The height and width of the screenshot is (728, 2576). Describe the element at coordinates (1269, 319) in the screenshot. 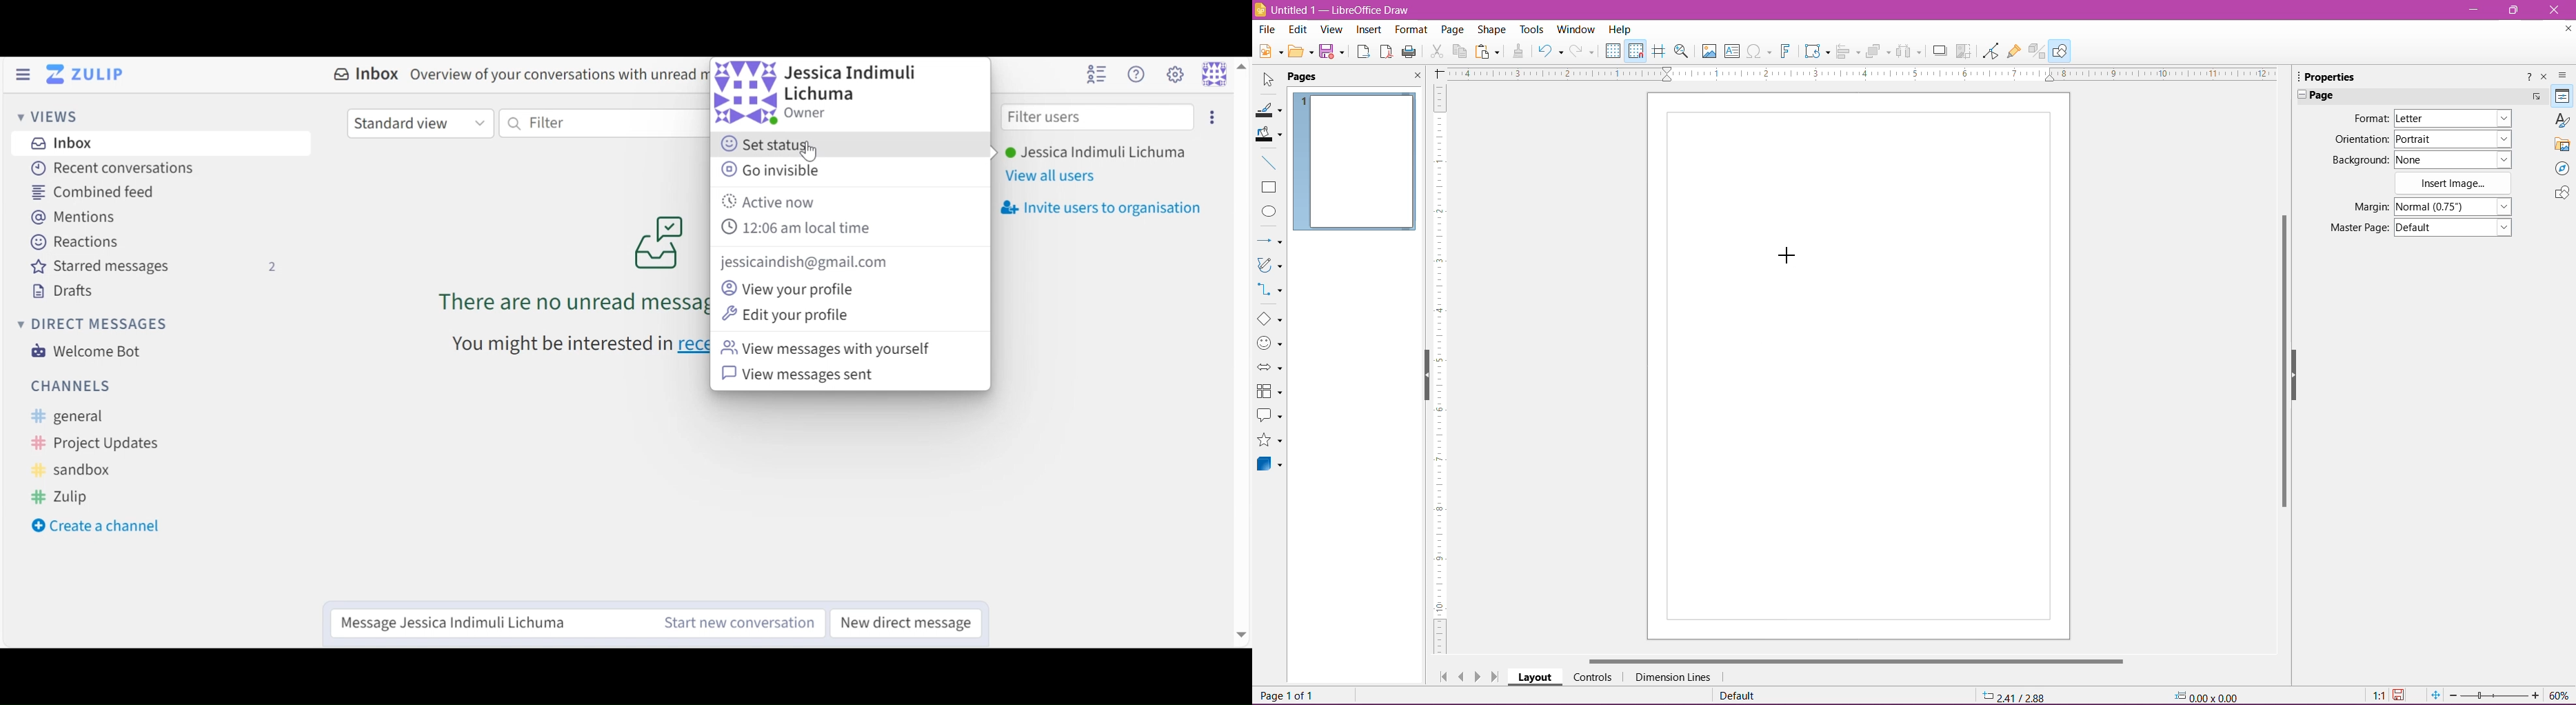

I see `Basic Shapes` at that location.